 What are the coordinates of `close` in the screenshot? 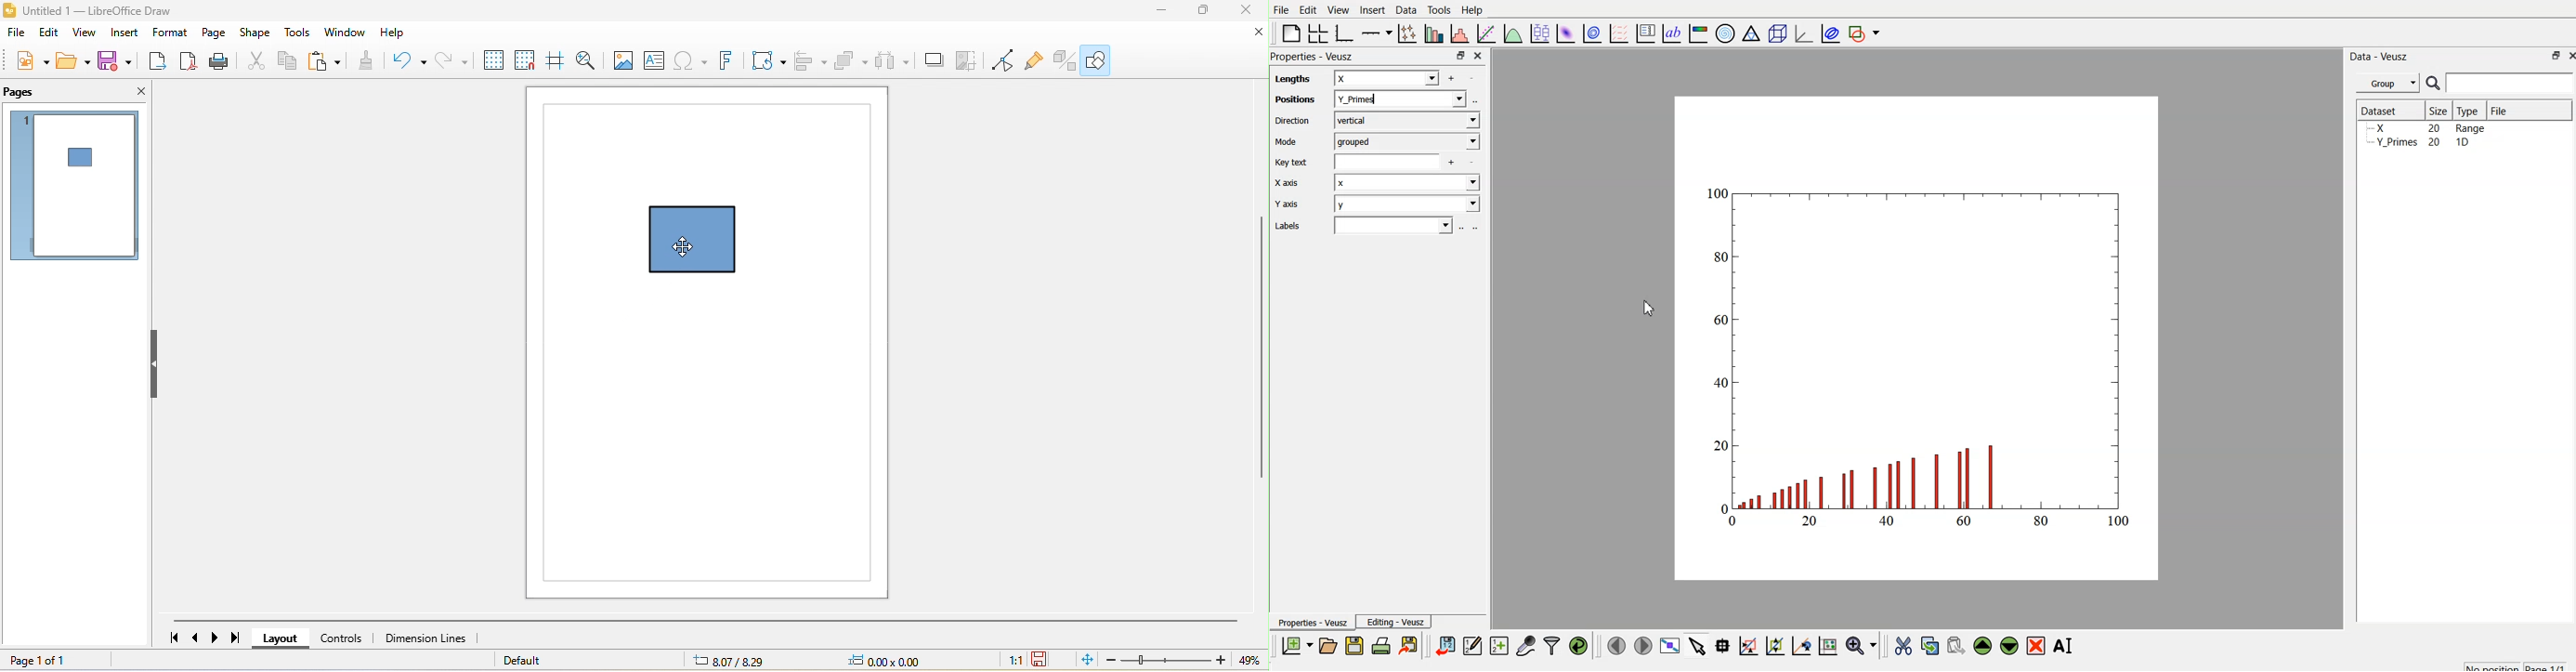 It's located at (1248, 11).